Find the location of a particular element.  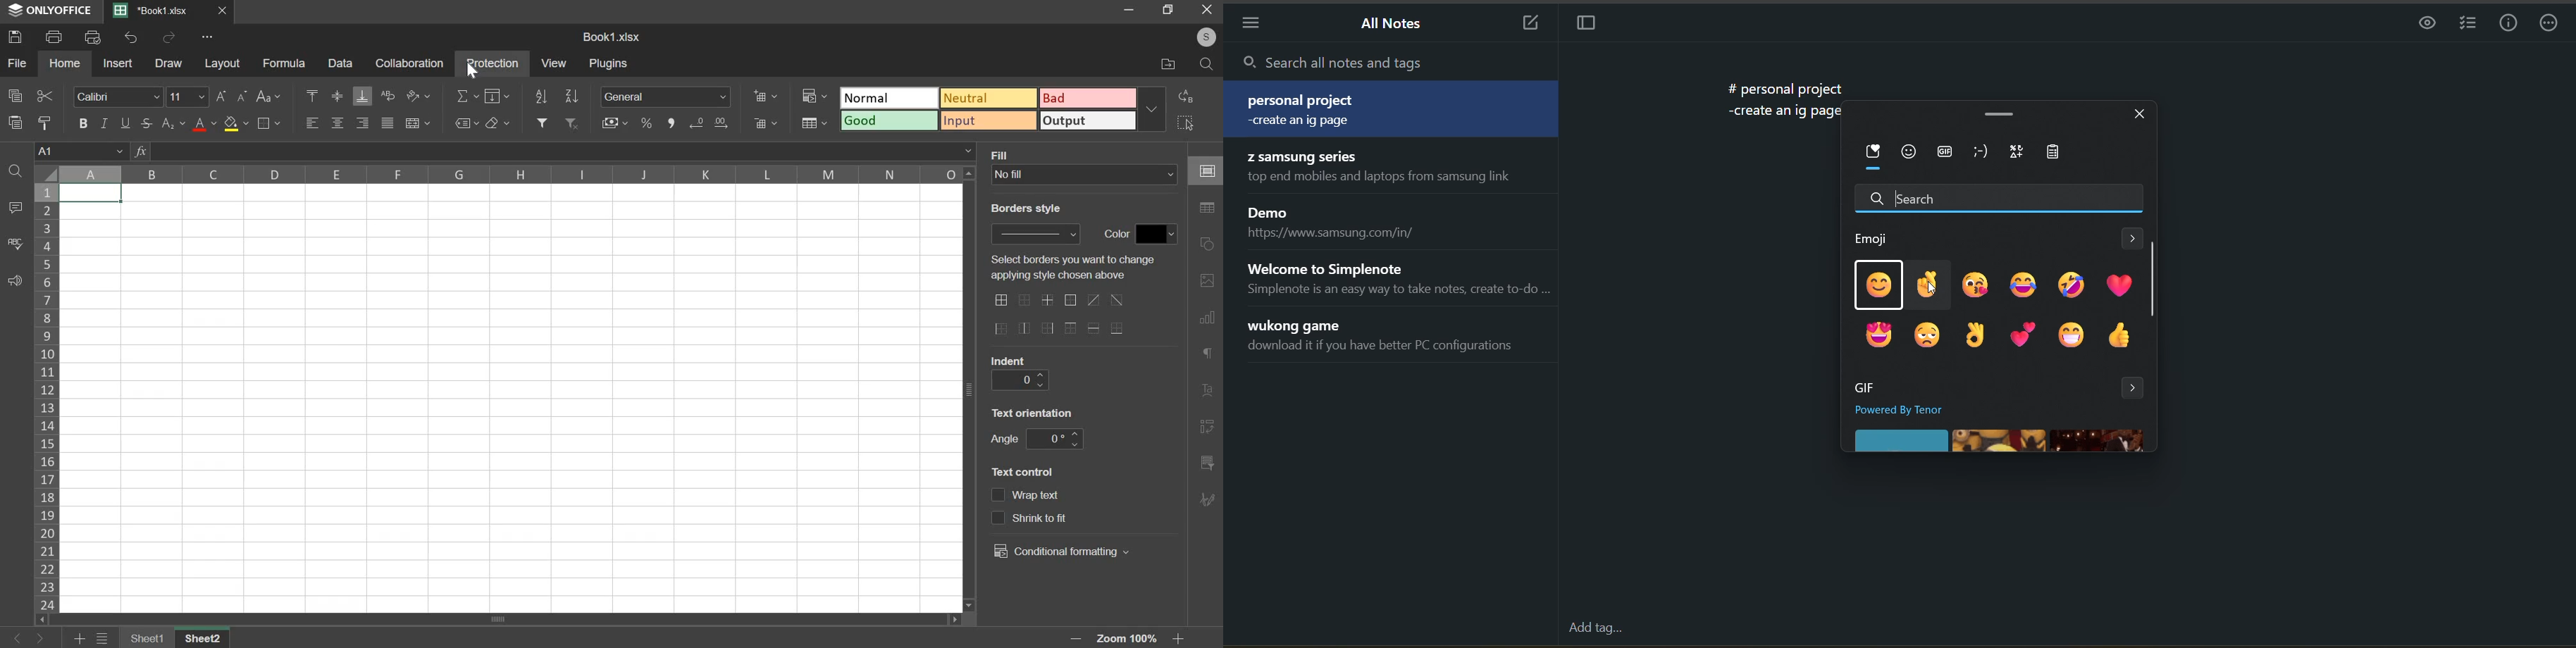

Scroll bar is located at coordinates (970, 389).